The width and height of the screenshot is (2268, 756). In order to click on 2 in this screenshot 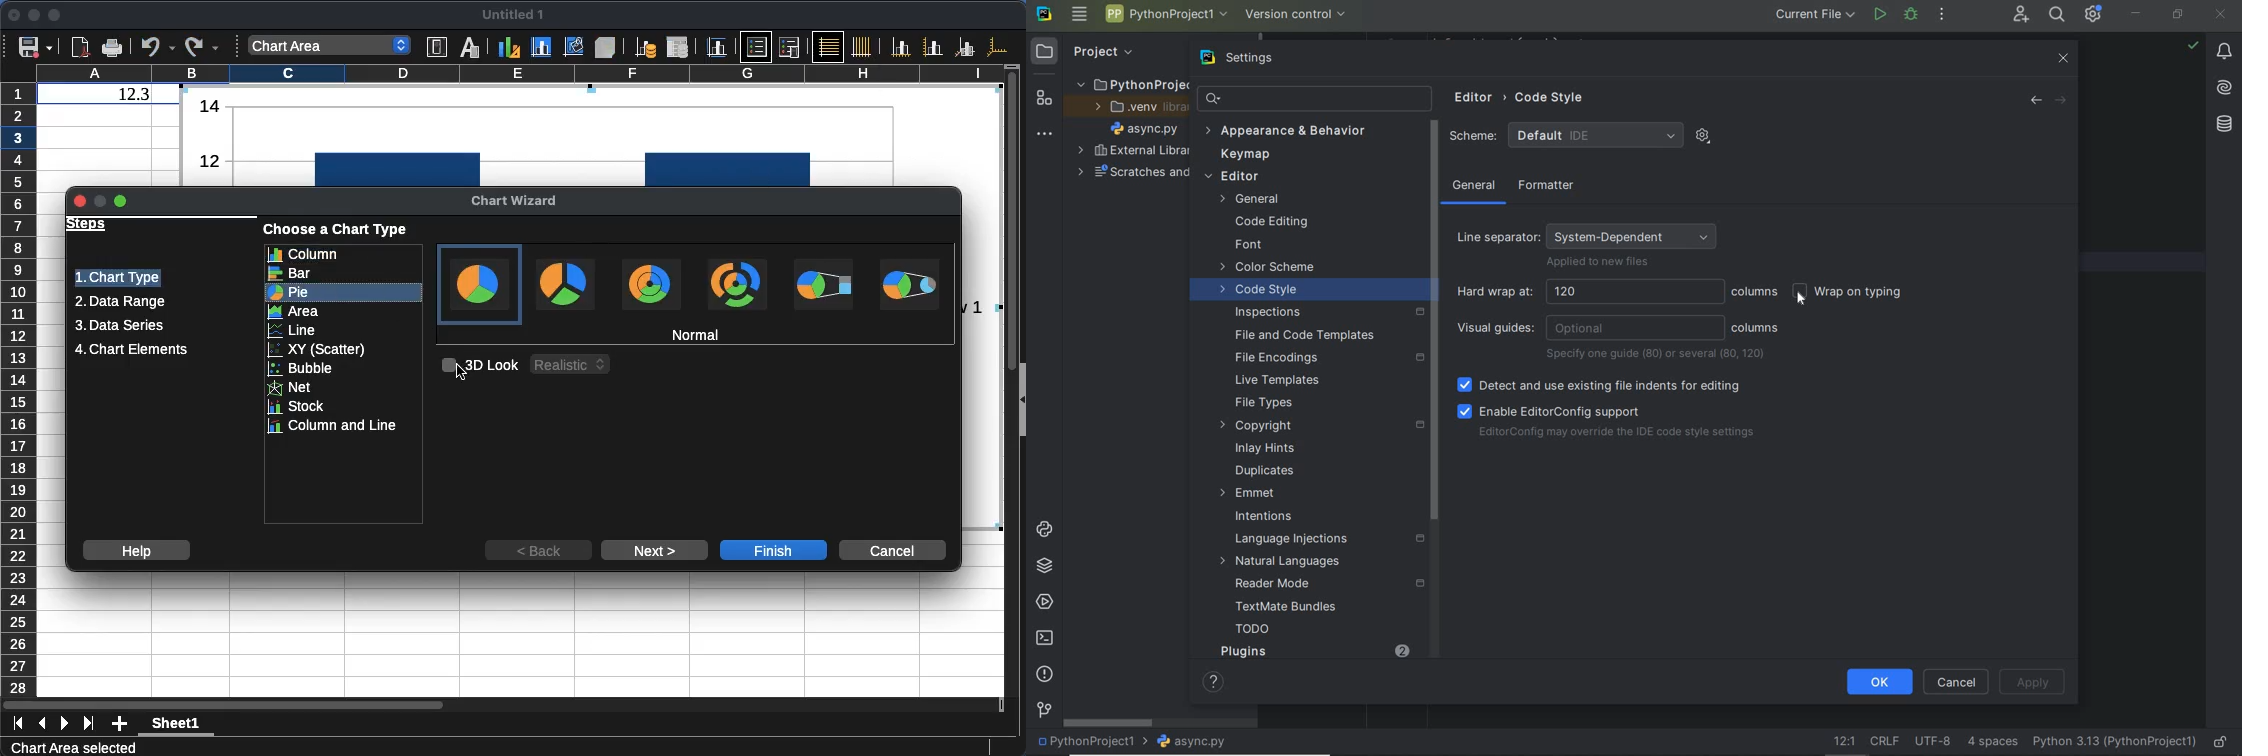, I will do `click(1403, 650)`.